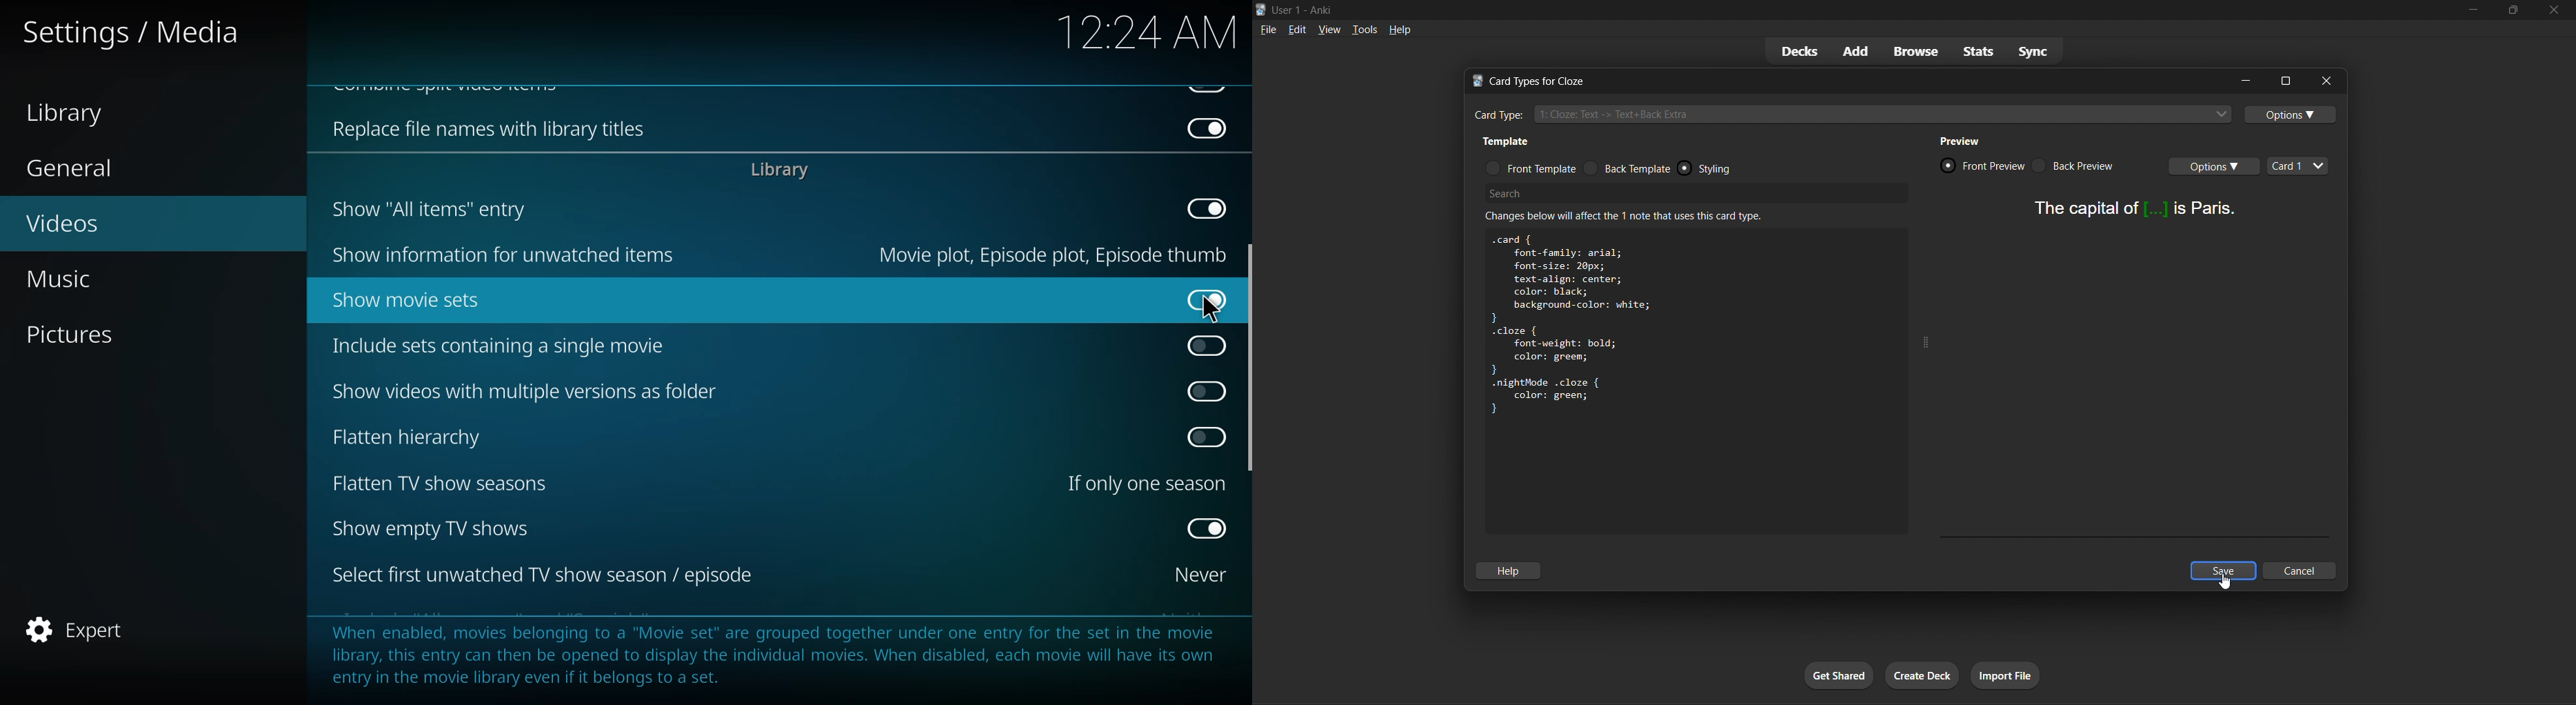 The width and height of the screenshot is (2576, 728). I want to click on stats, so click(1978, 52).